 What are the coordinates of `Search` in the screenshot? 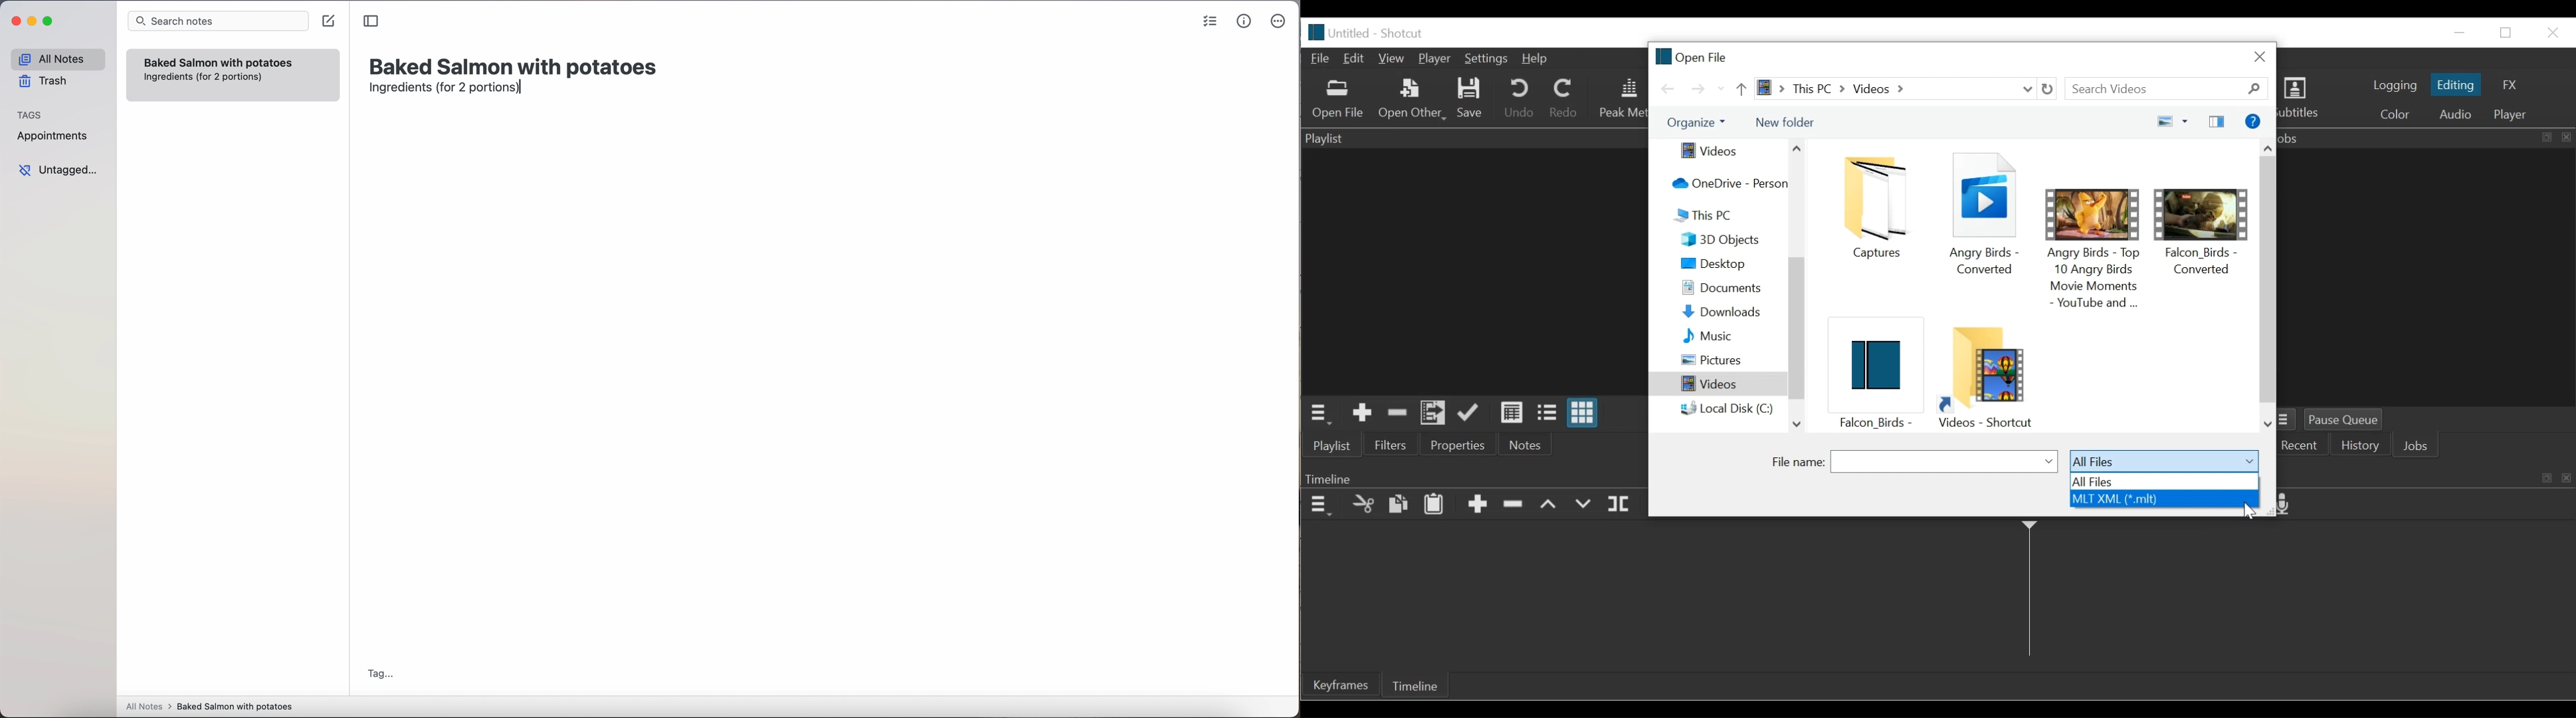 It's located at (2170, 89).